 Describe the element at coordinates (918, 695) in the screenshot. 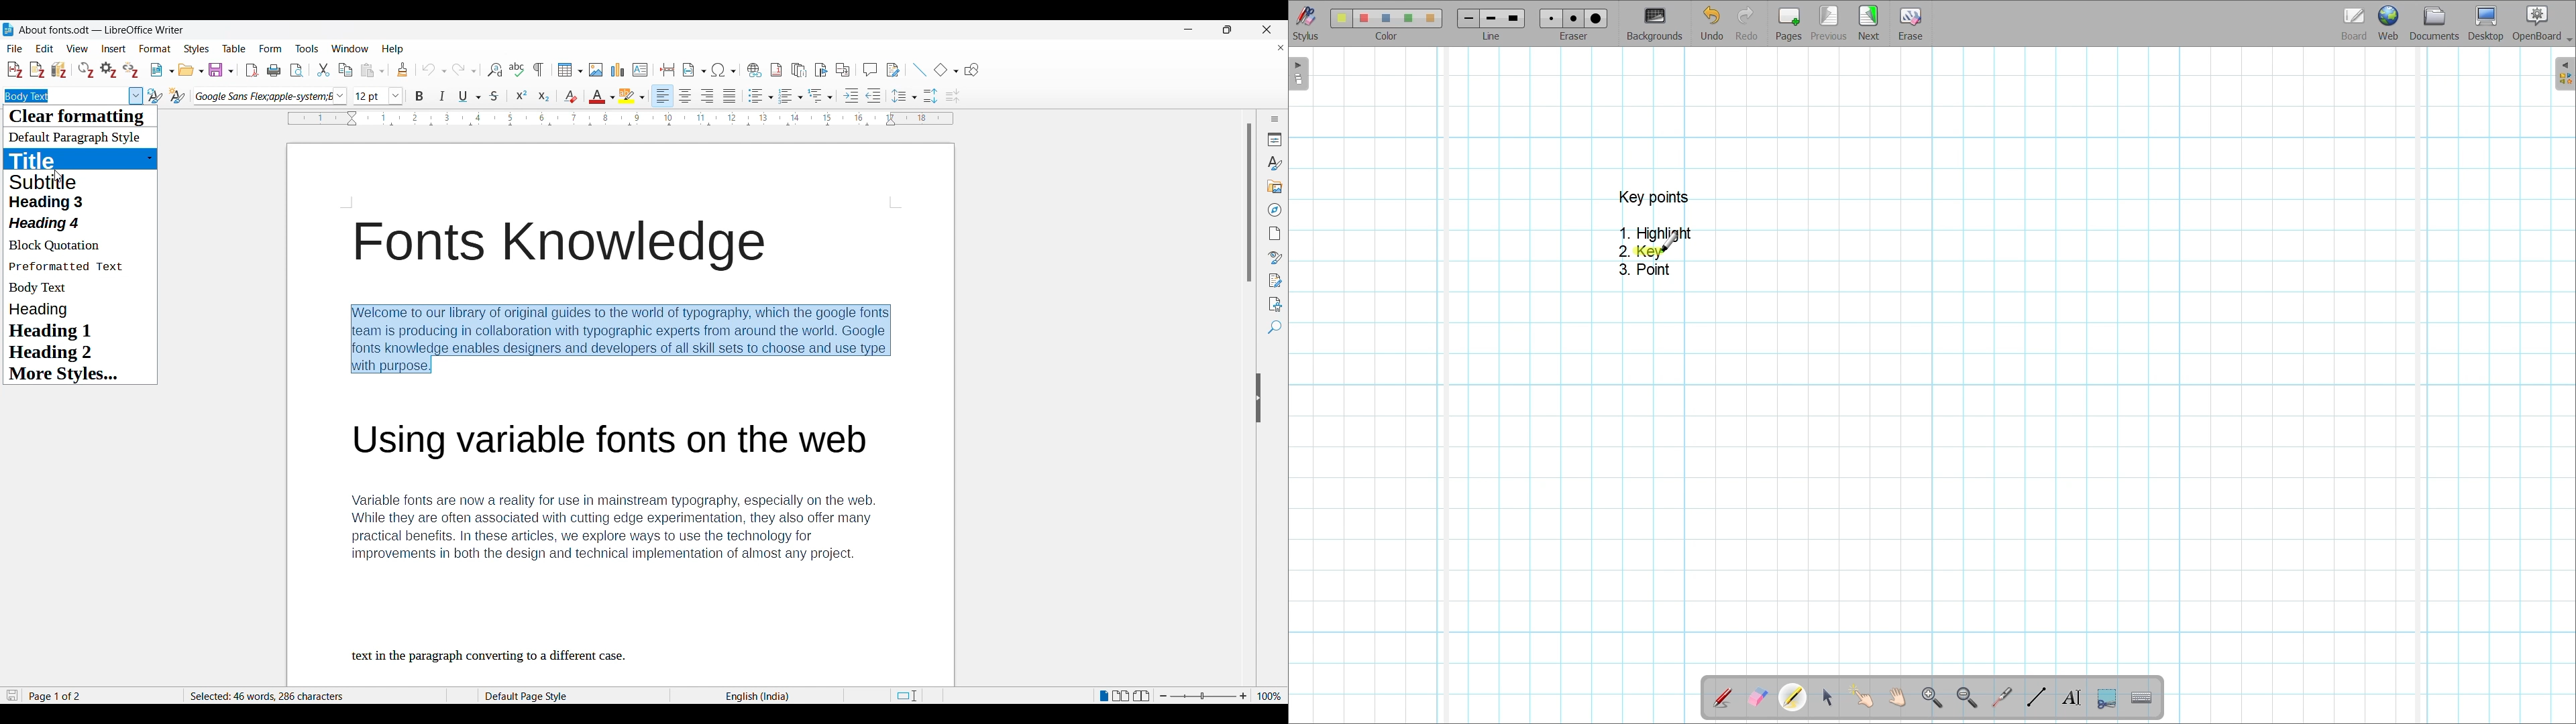

I see `Page cut` at that location.